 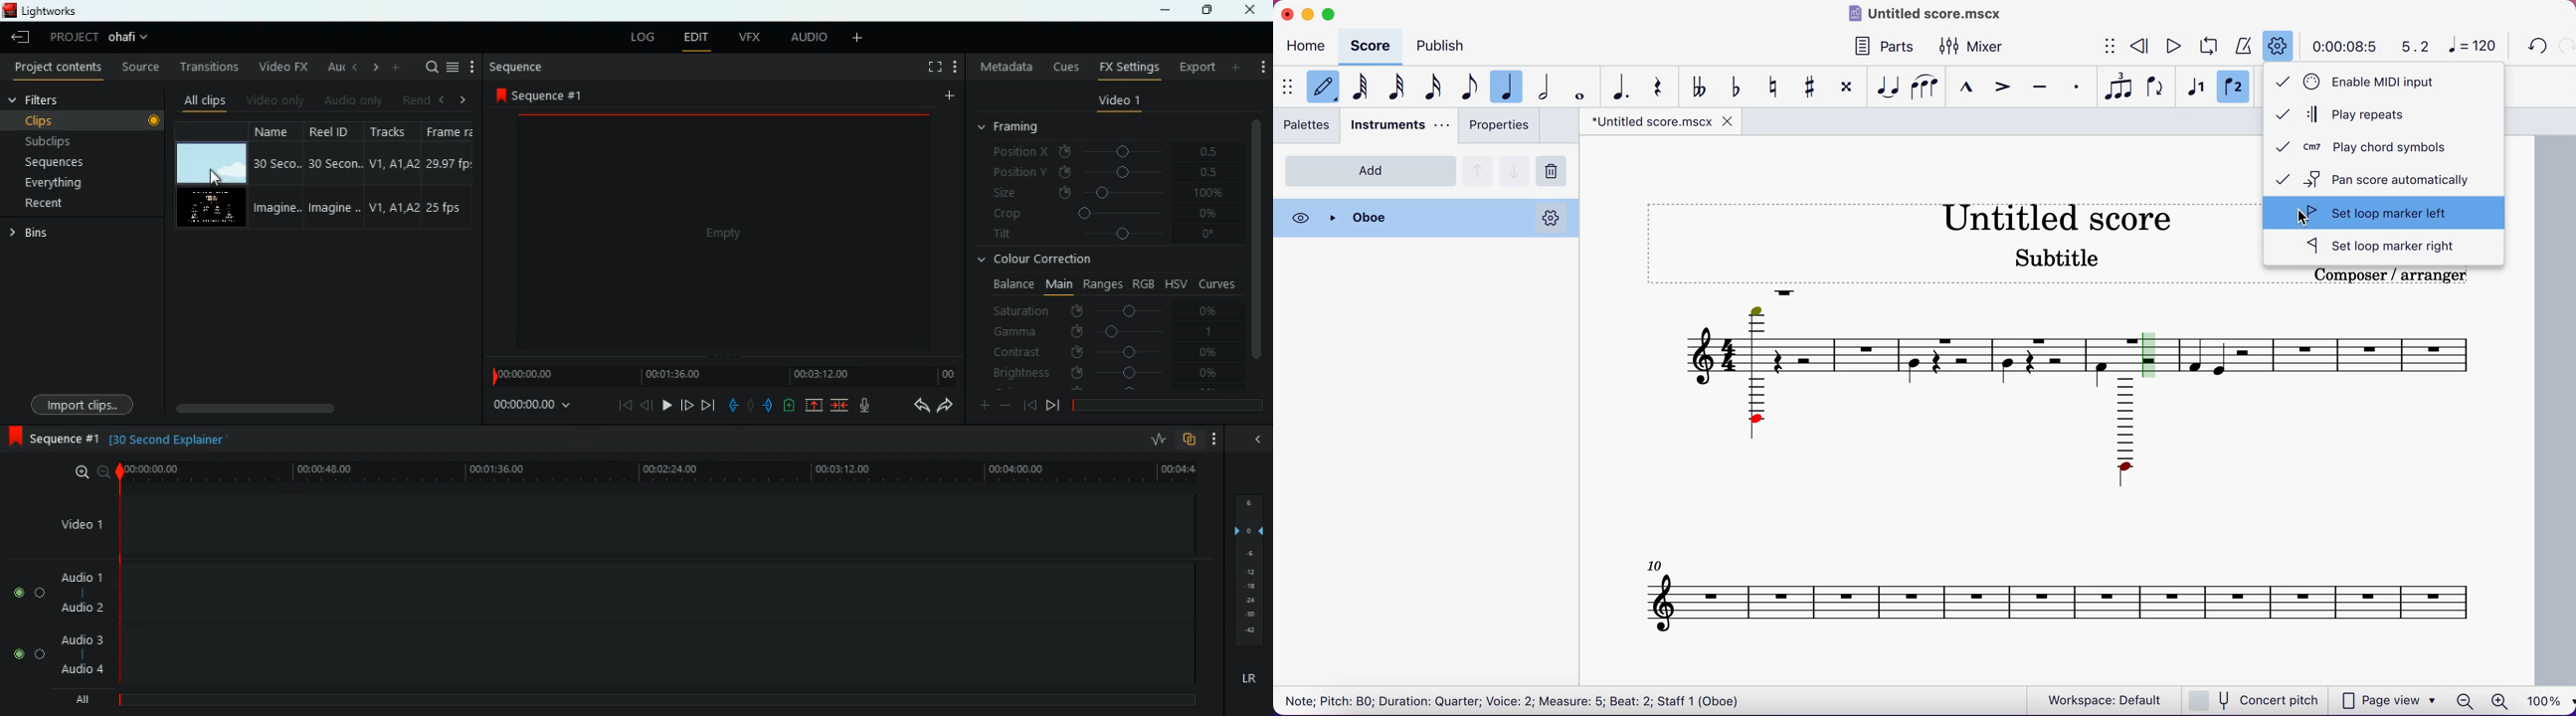 I want to click on tenuto, so click(x=2044, y=89).